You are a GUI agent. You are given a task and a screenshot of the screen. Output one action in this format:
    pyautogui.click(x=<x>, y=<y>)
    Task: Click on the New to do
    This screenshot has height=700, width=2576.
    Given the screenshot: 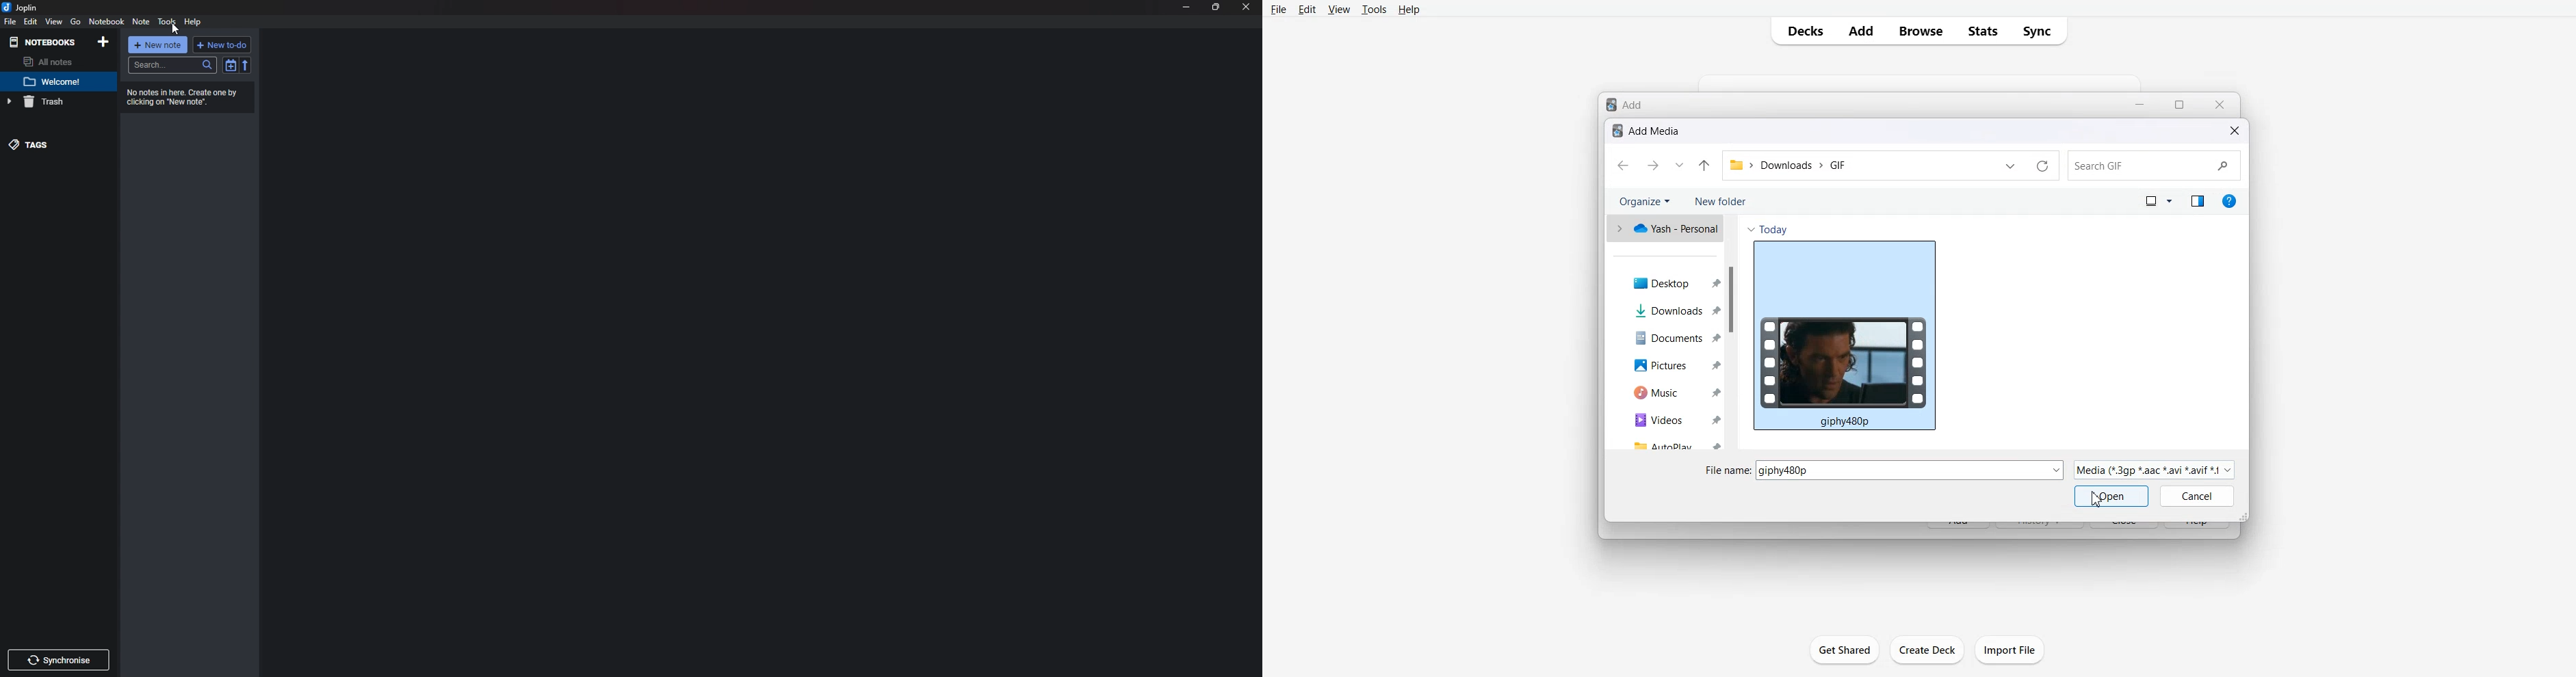 What is the action you would take?
    pyautogui.click(x=223, y=45)
    